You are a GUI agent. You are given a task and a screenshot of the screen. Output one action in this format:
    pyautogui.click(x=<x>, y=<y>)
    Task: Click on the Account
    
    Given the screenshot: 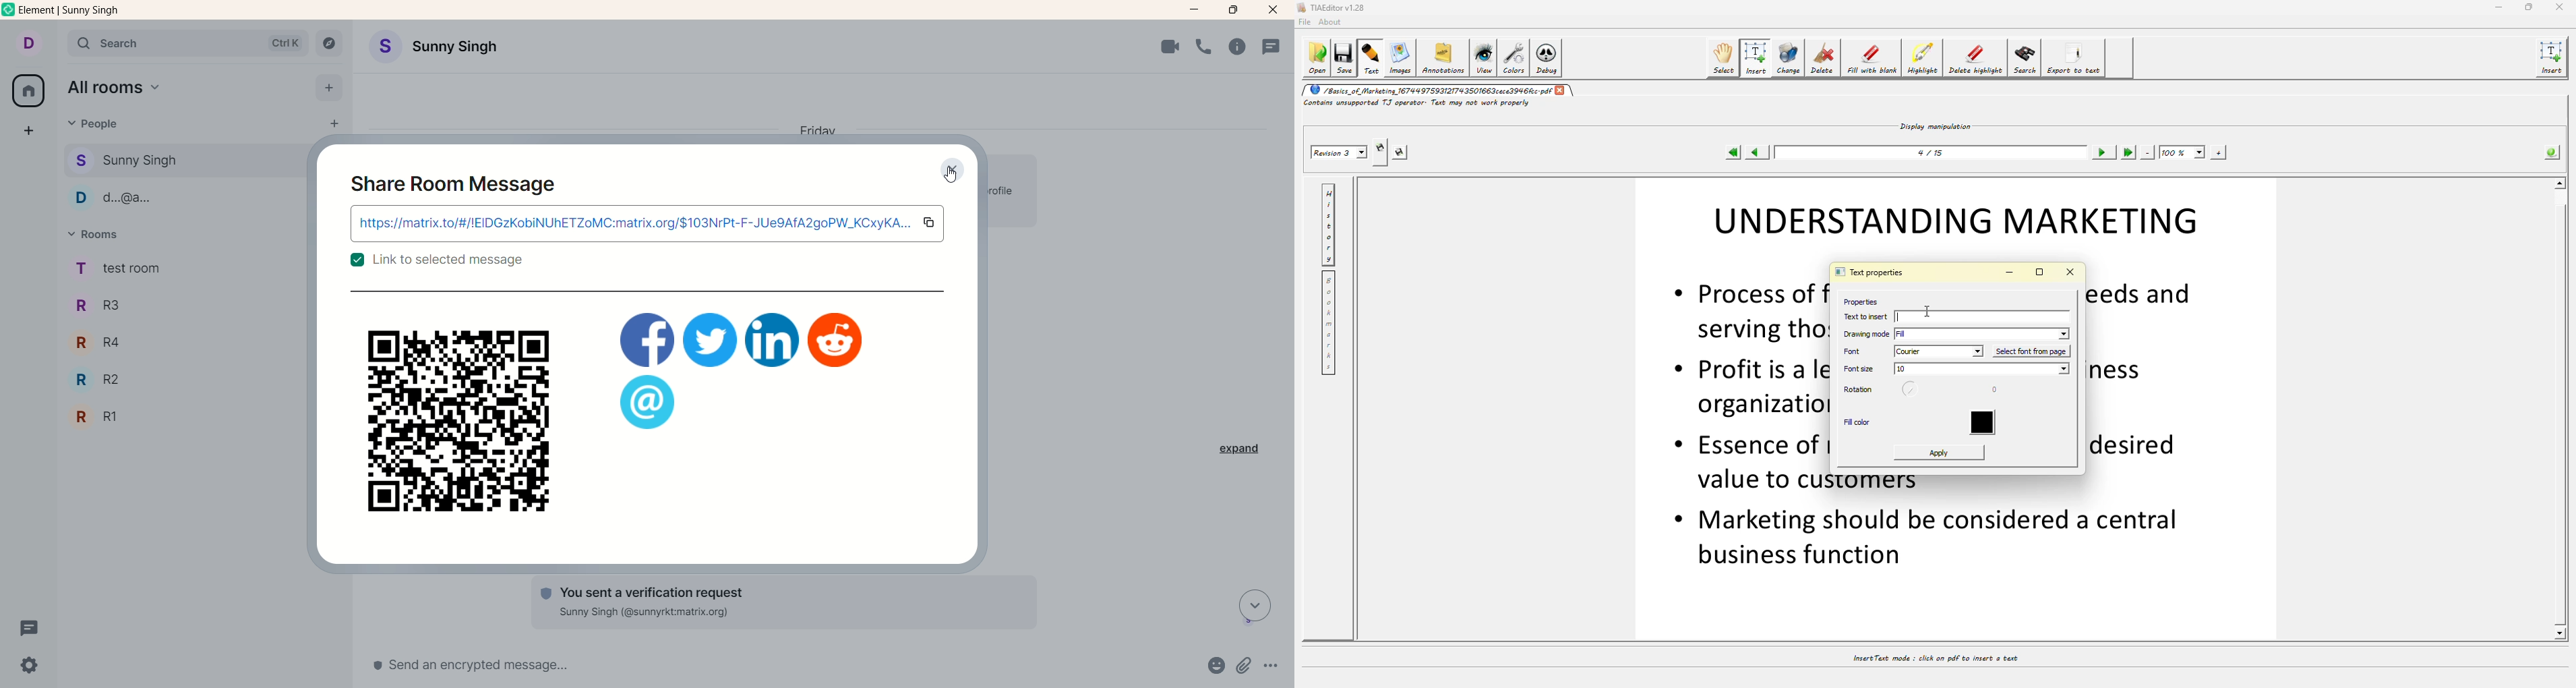 What is the action you would take?
    pyautogui.click(x=432, y=48)
    